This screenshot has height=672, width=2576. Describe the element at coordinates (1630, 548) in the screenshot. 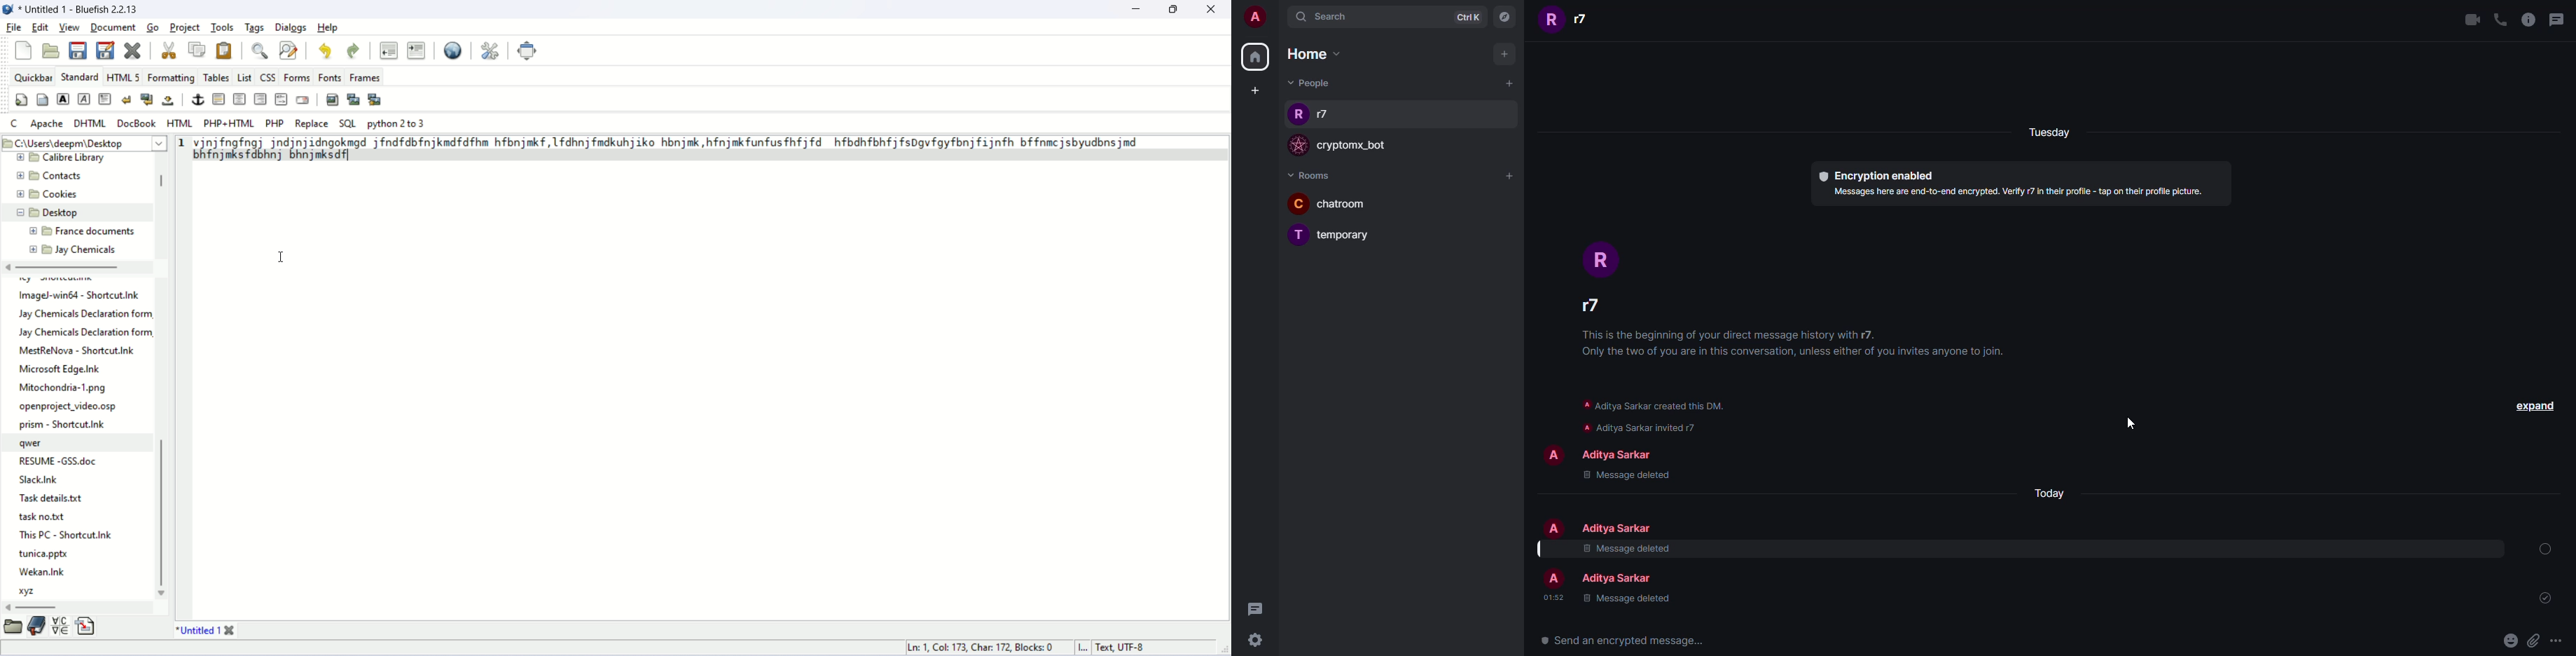

I see `message removed` at that location.